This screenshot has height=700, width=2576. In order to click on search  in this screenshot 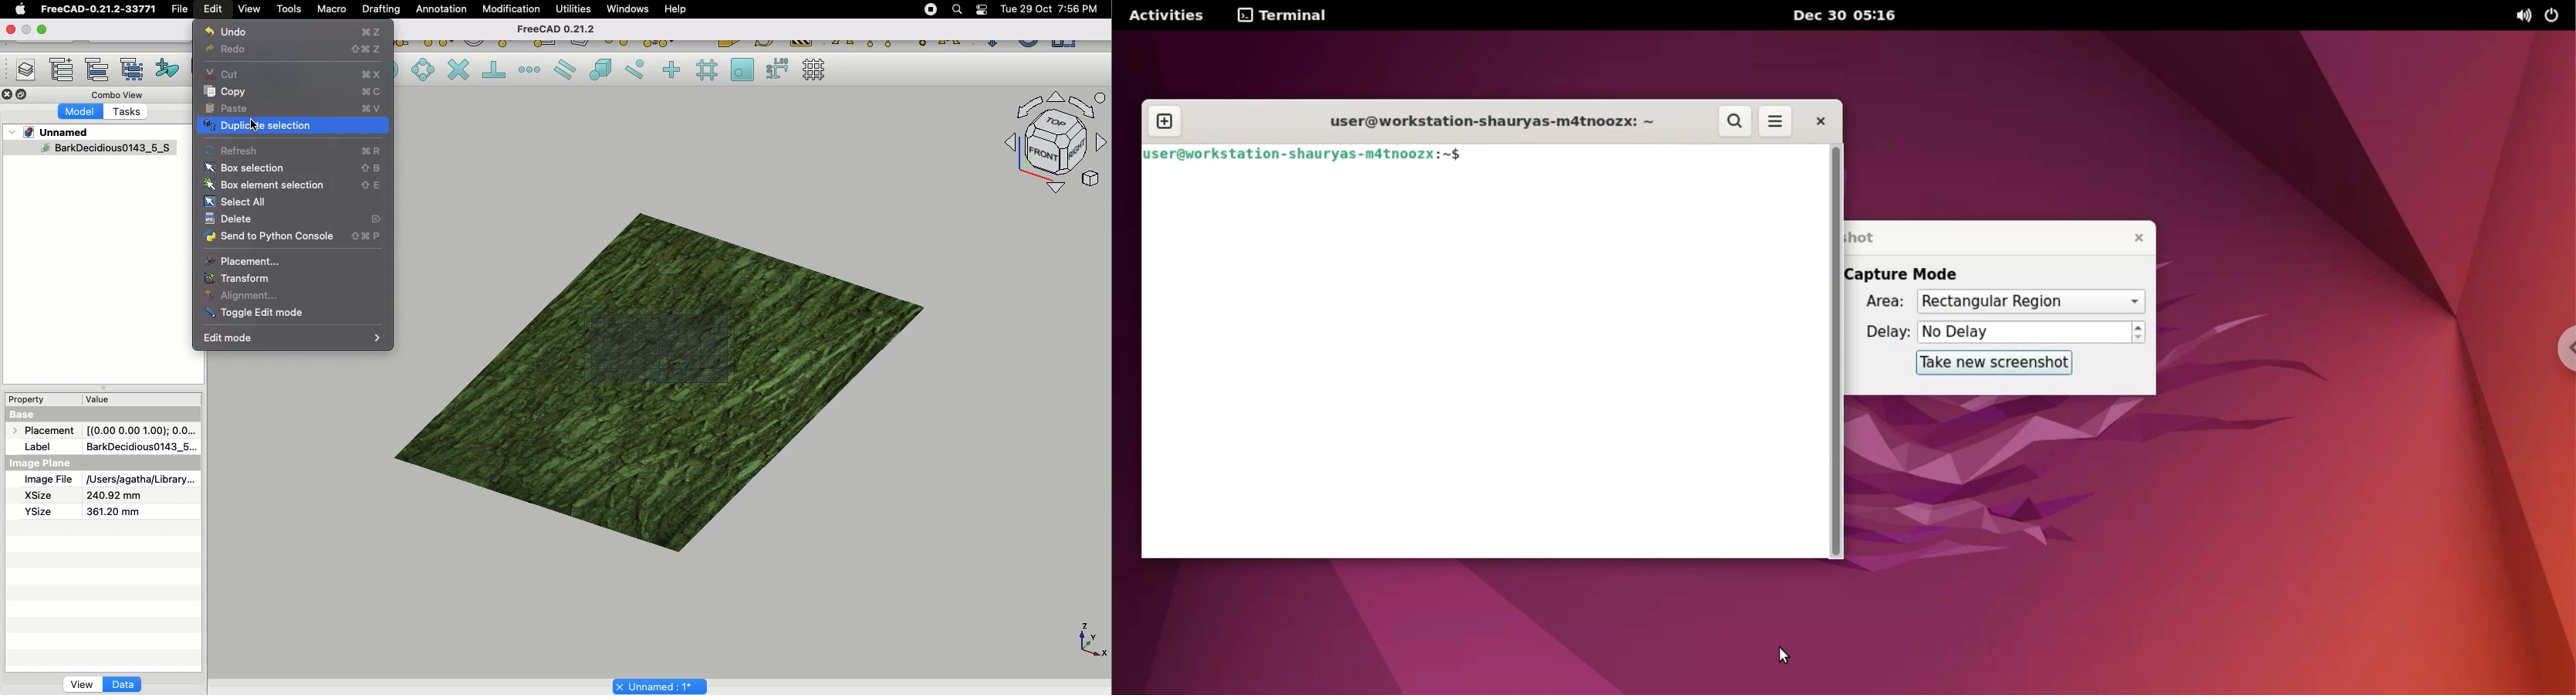, I will do `click(1735, 121)`.